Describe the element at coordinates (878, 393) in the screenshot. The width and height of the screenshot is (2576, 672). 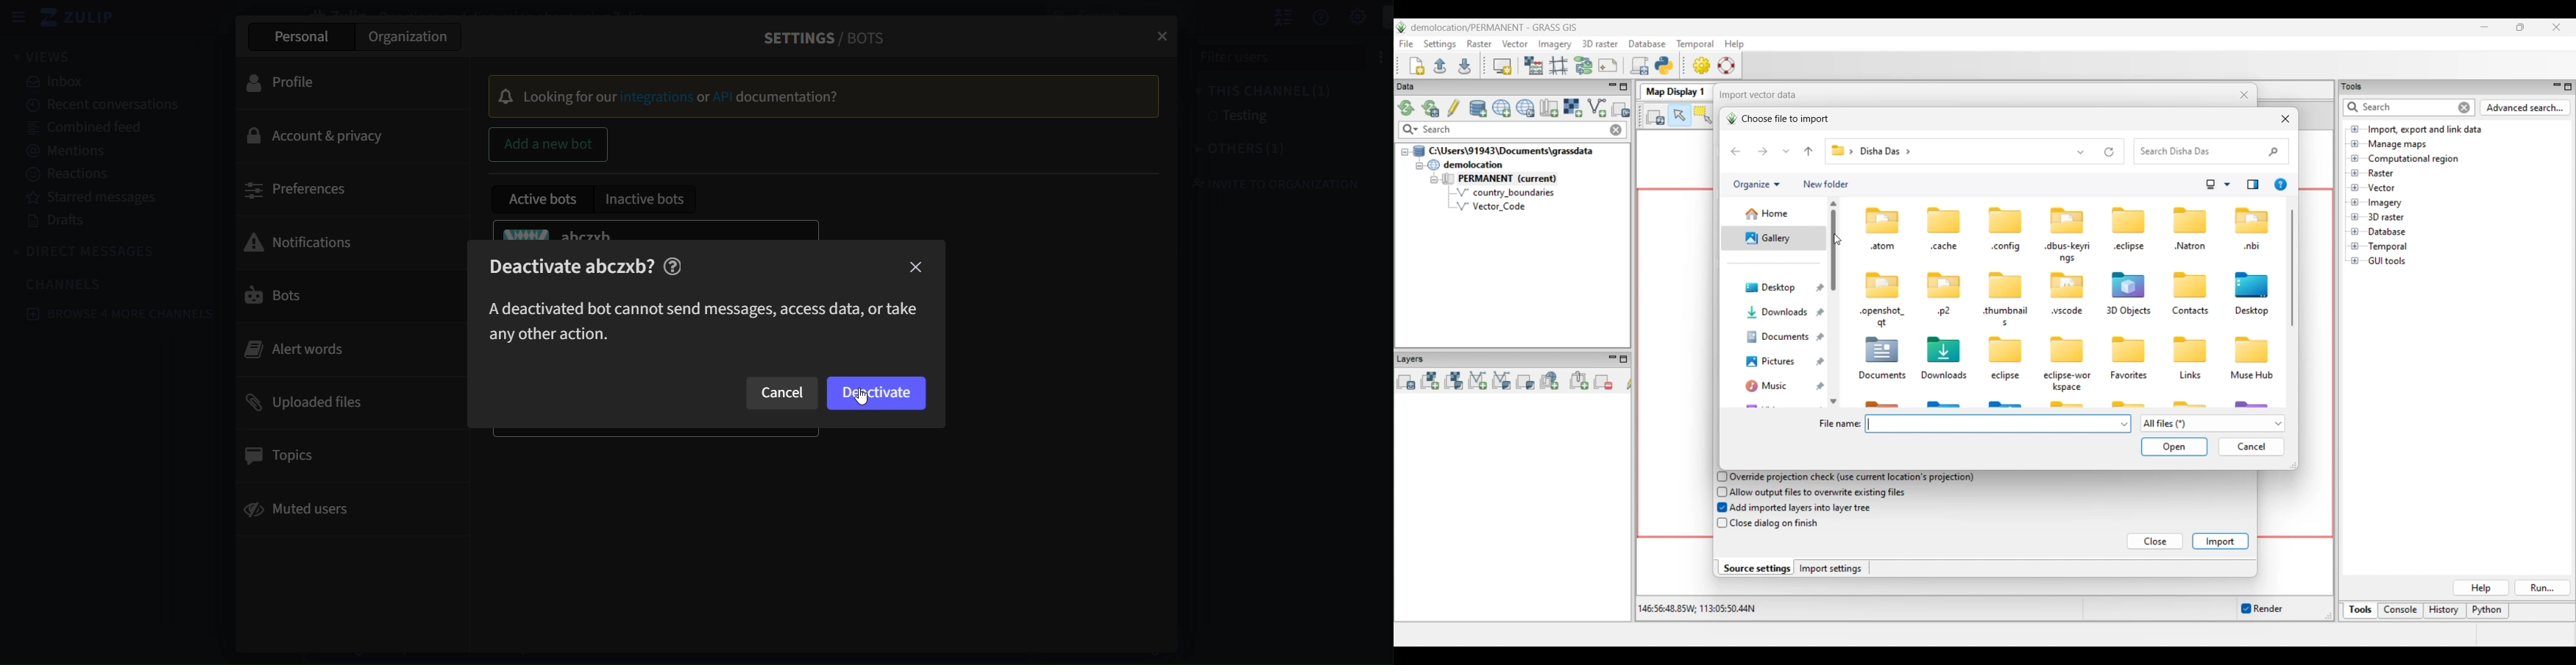
I see `deactivate` at that location.